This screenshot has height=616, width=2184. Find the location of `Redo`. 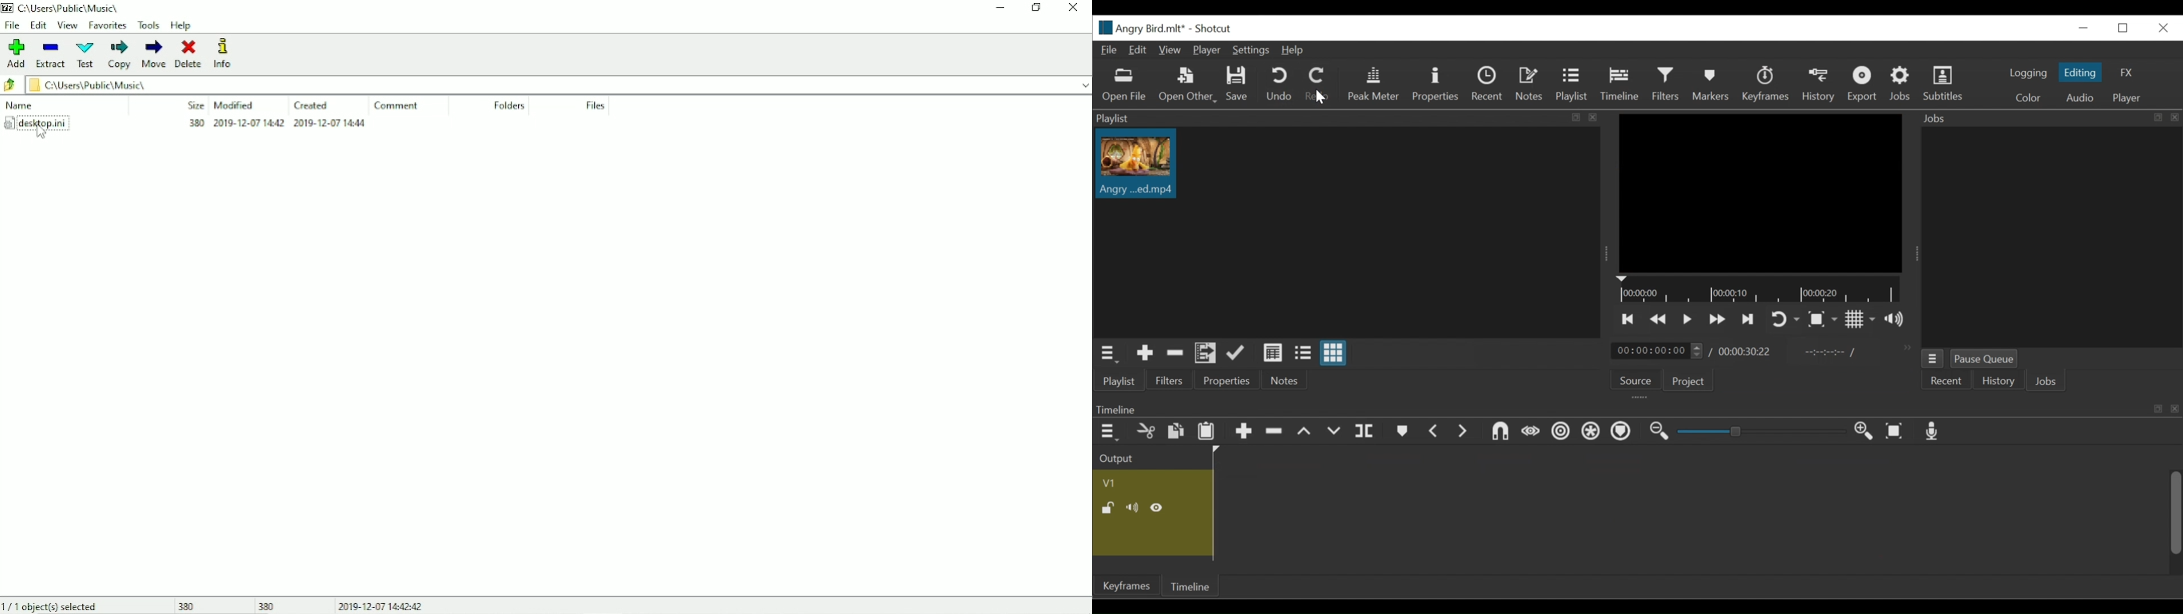

Redo is located at coordinates (1316, 84).